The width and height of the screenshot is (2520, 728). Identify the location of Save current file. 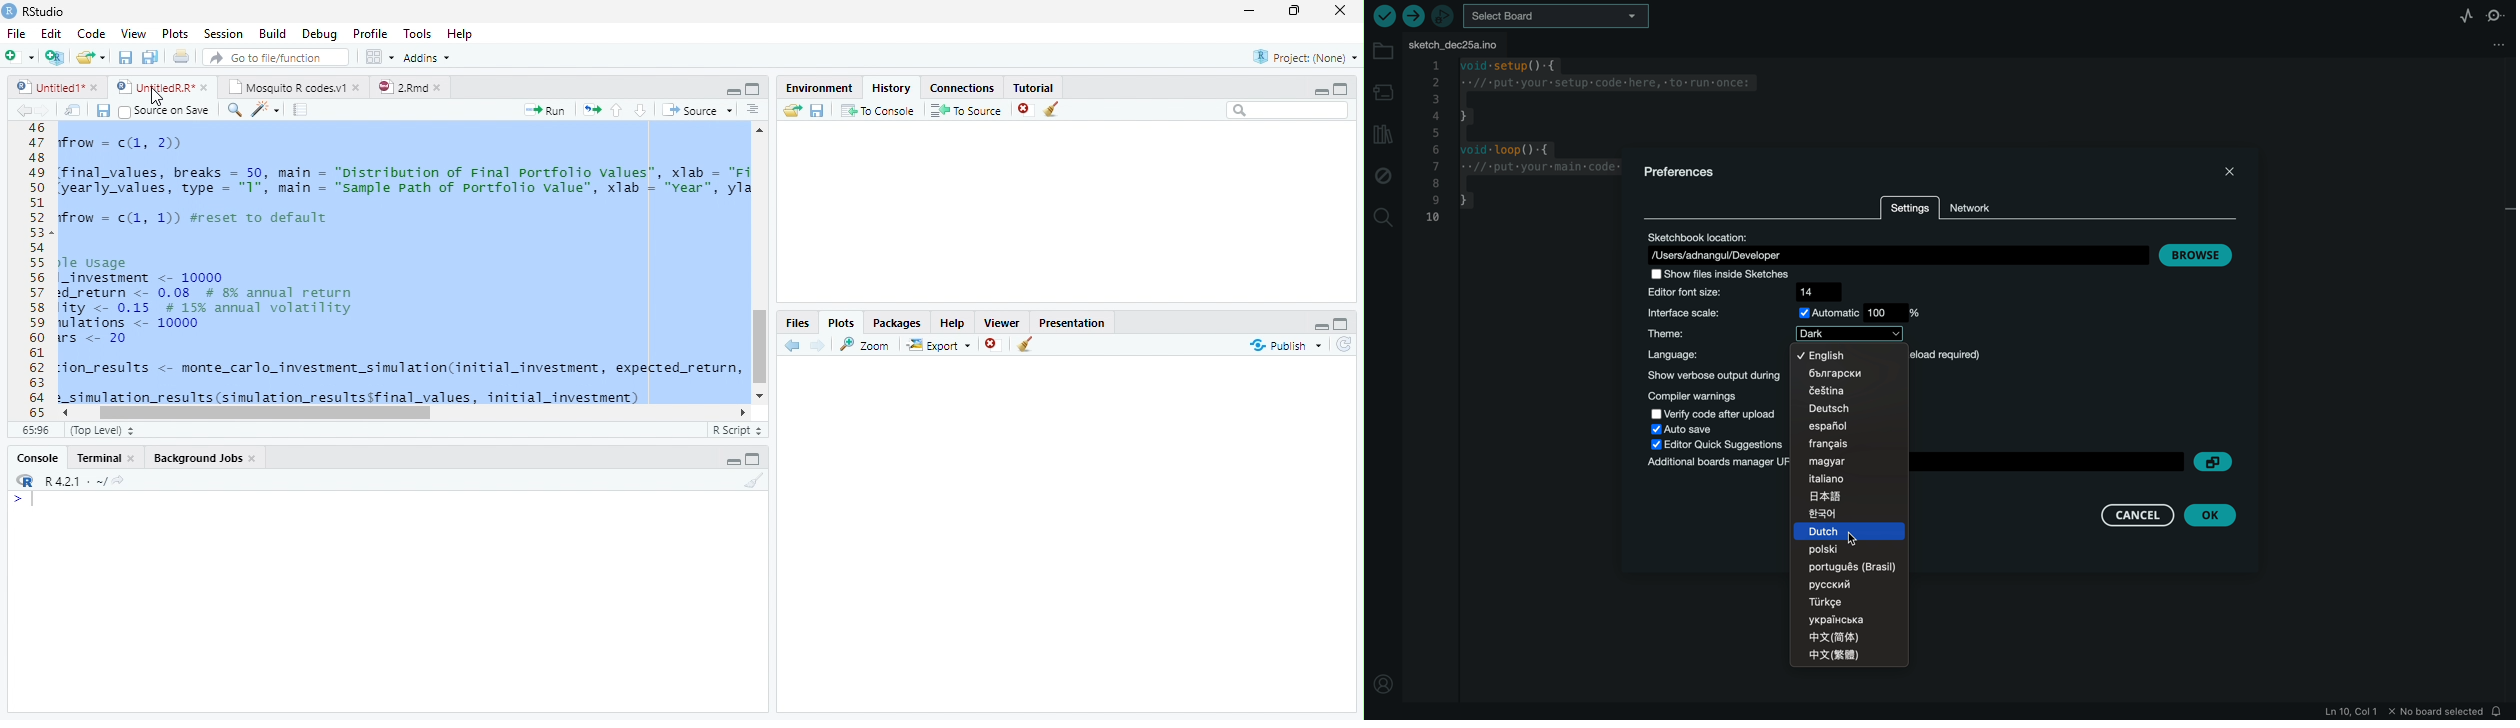
(124, 57).